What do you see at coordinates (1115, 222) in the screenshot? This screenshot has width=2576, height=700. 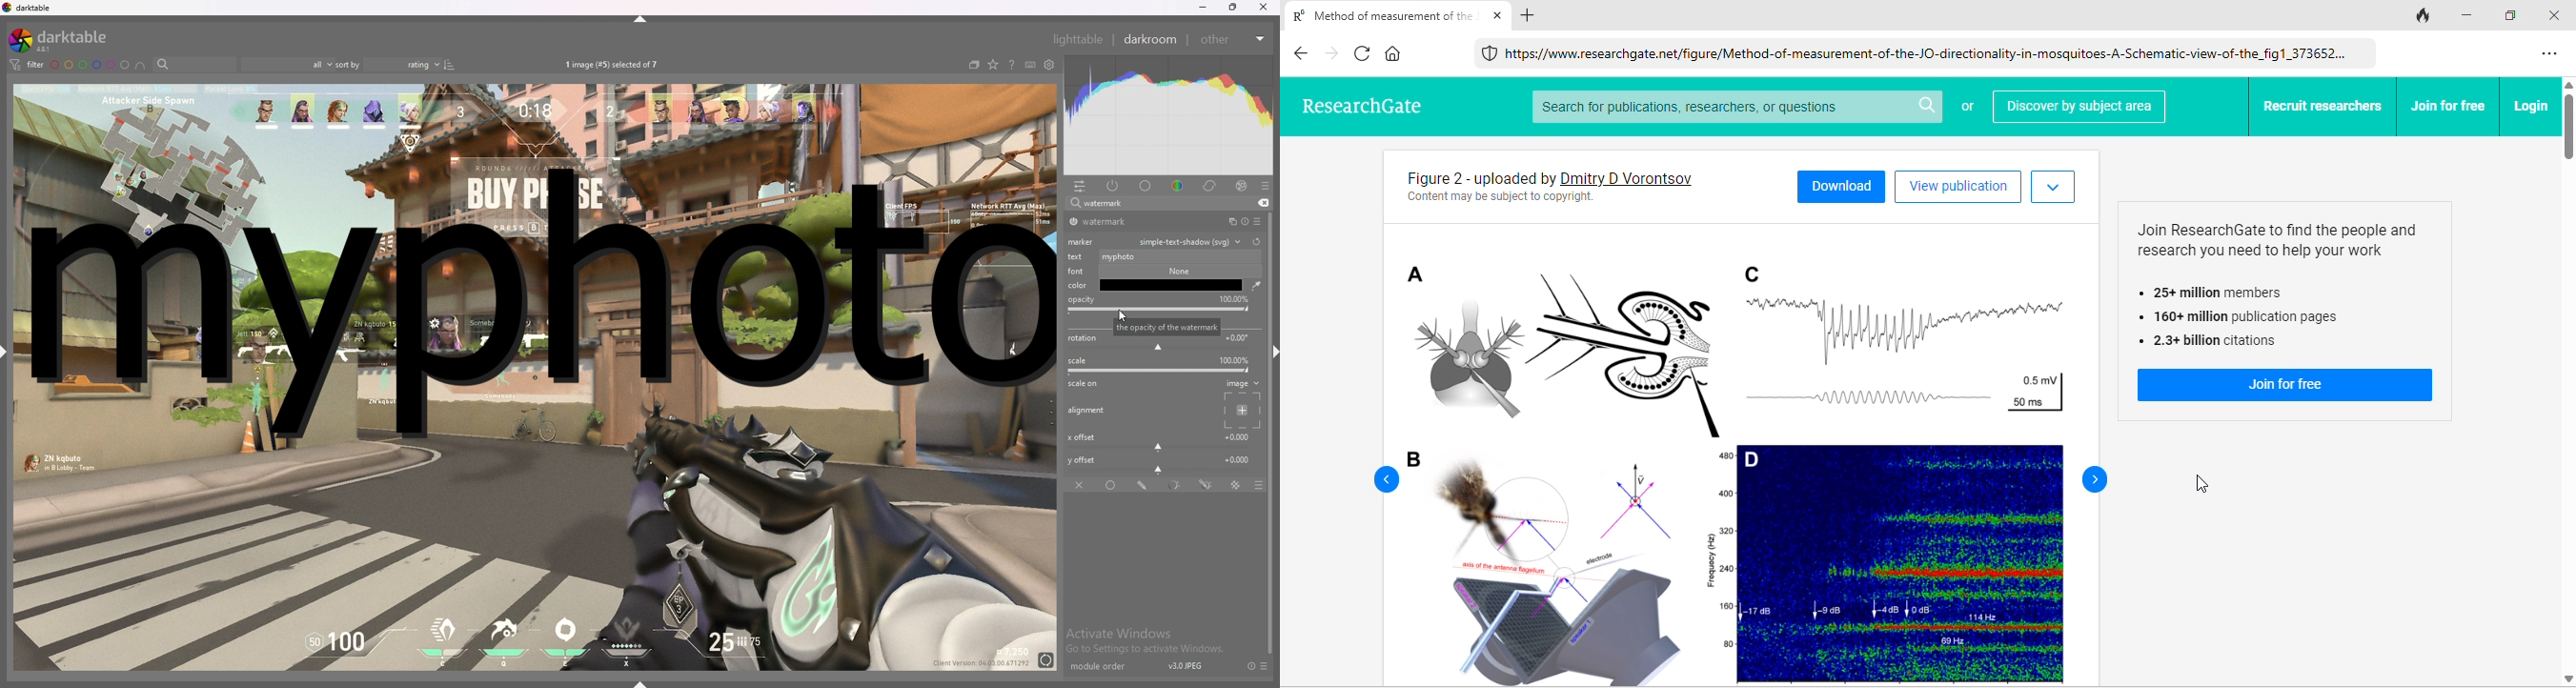 I see `watermark` at bounding box center [1115, 222].